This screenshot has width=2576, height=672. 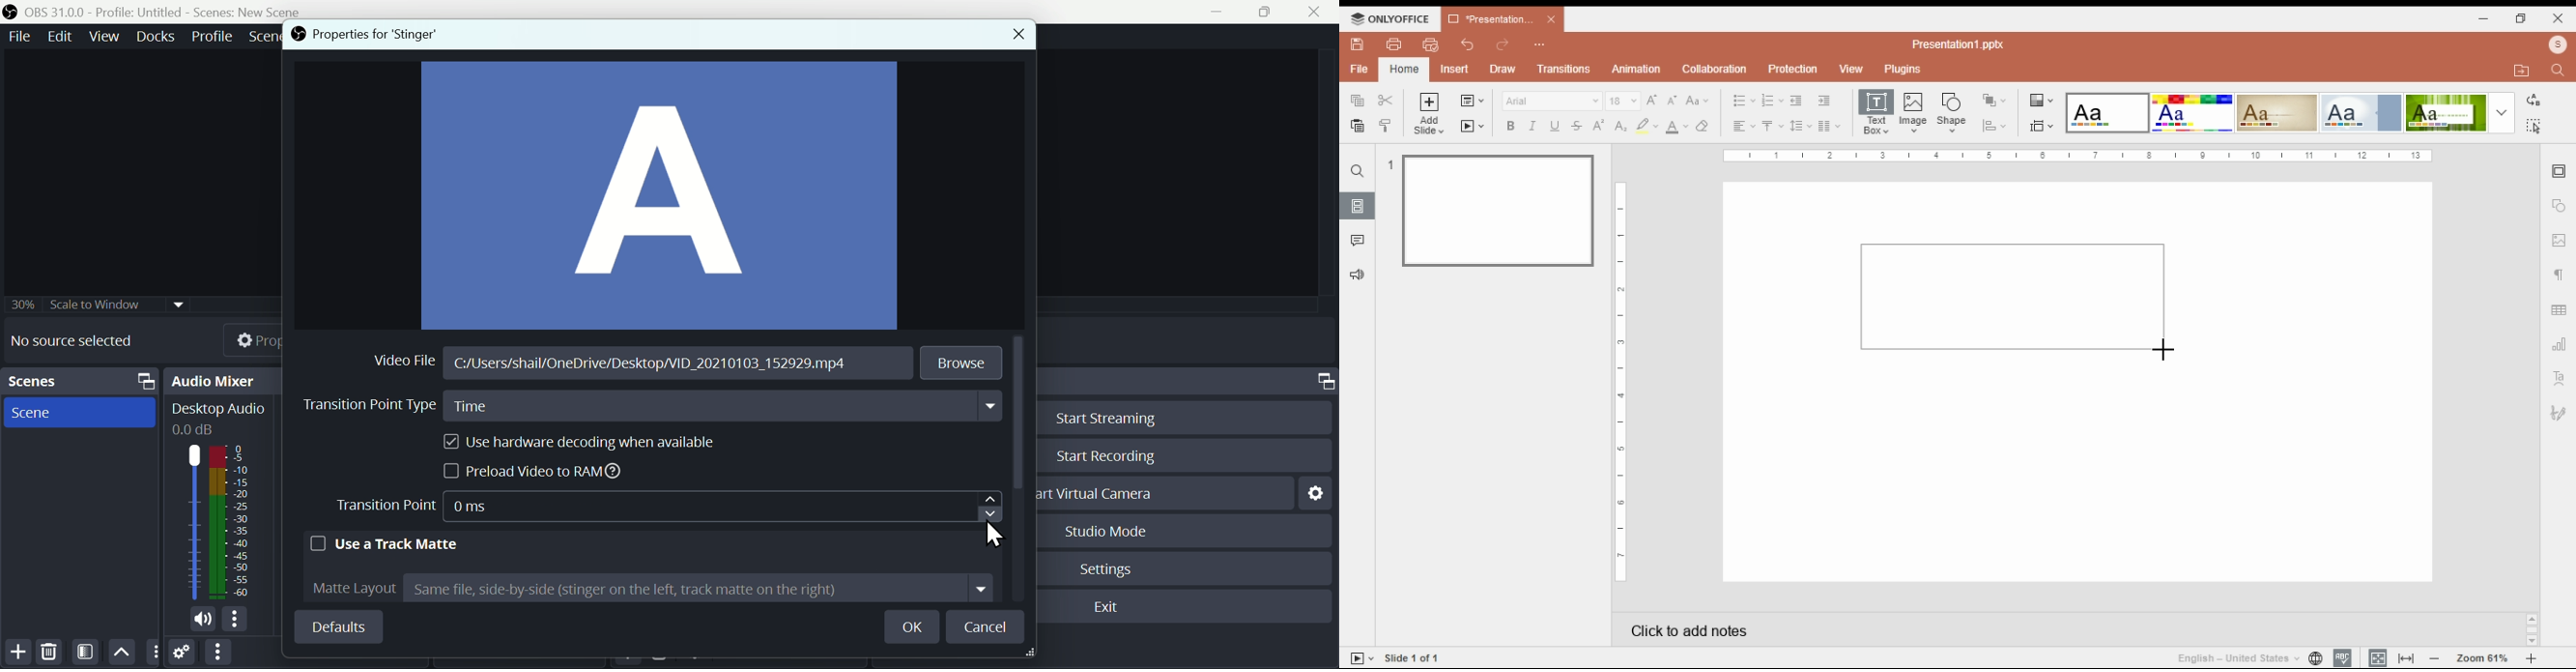 I want to click on insert shape, so click(x=1951, y=111).